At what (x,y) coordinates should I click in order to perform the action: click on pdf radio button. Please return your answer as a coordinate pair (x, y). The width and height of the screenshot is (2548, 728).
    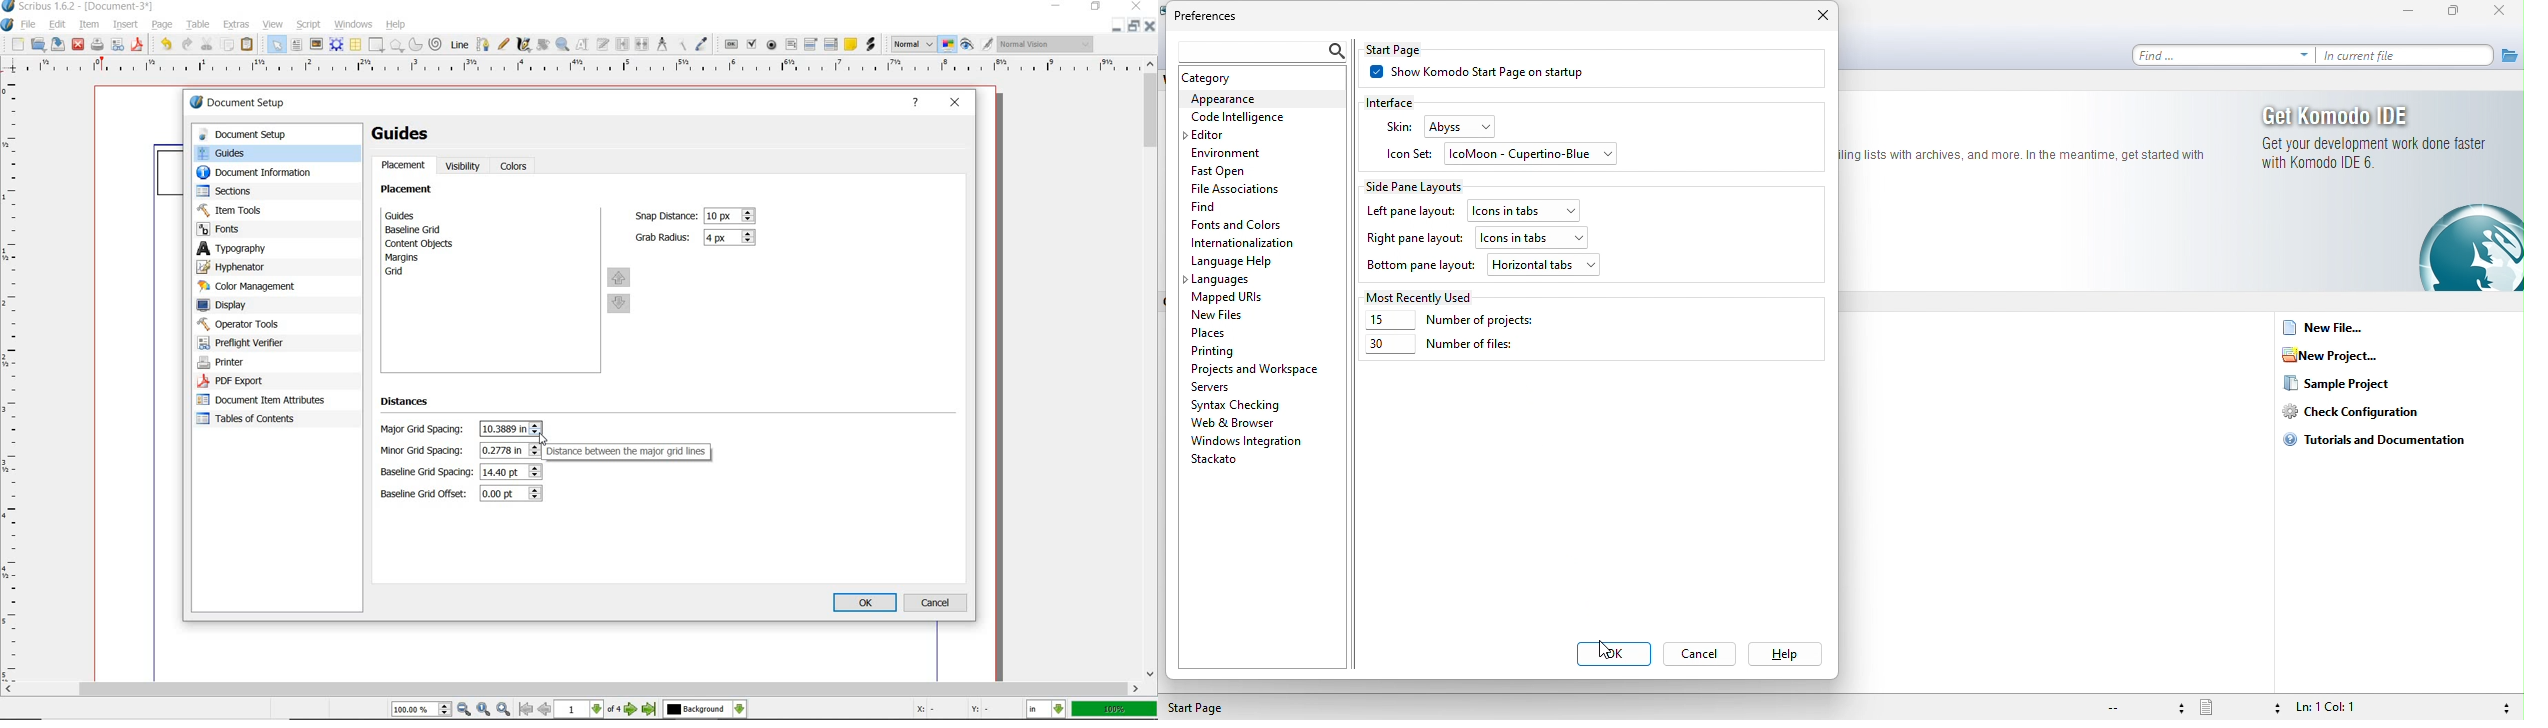
    Looking at the image, I should click on (773, 45).